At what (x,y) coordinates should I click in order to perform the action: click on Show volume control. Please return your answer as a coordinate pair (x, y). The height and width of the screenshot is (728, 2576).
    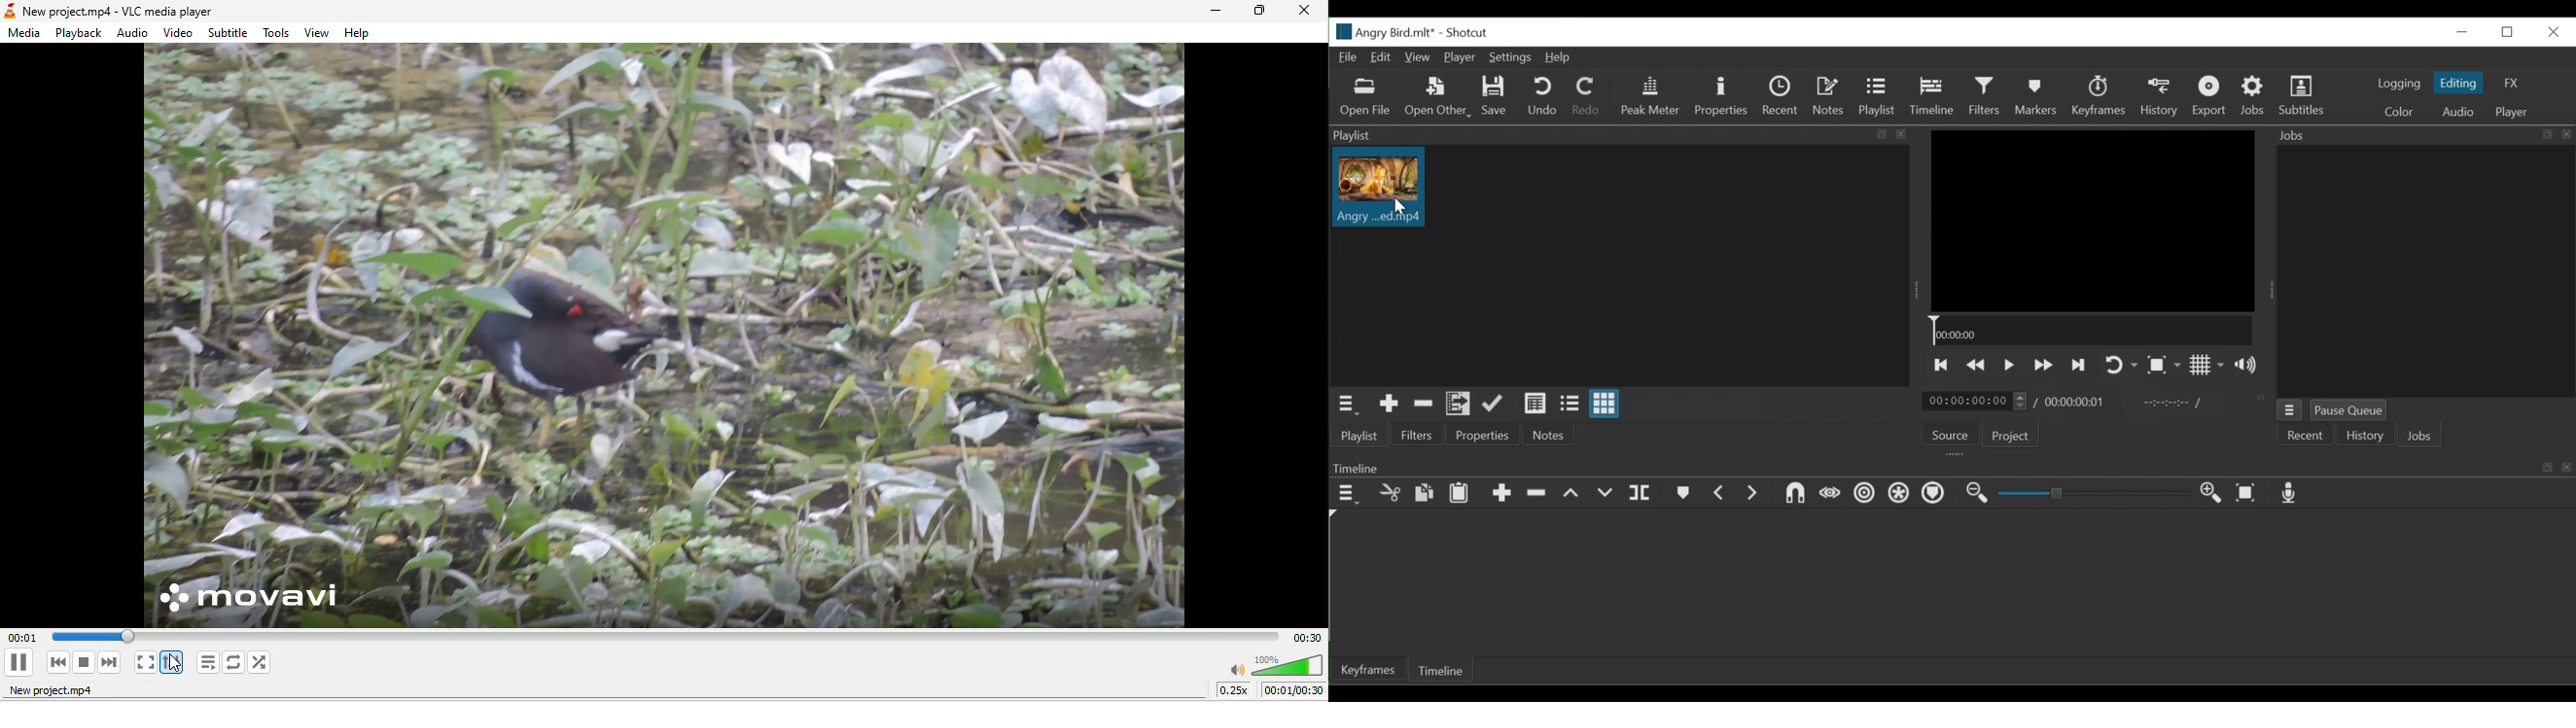
    Looking at the image, I should click on (2250, 366).